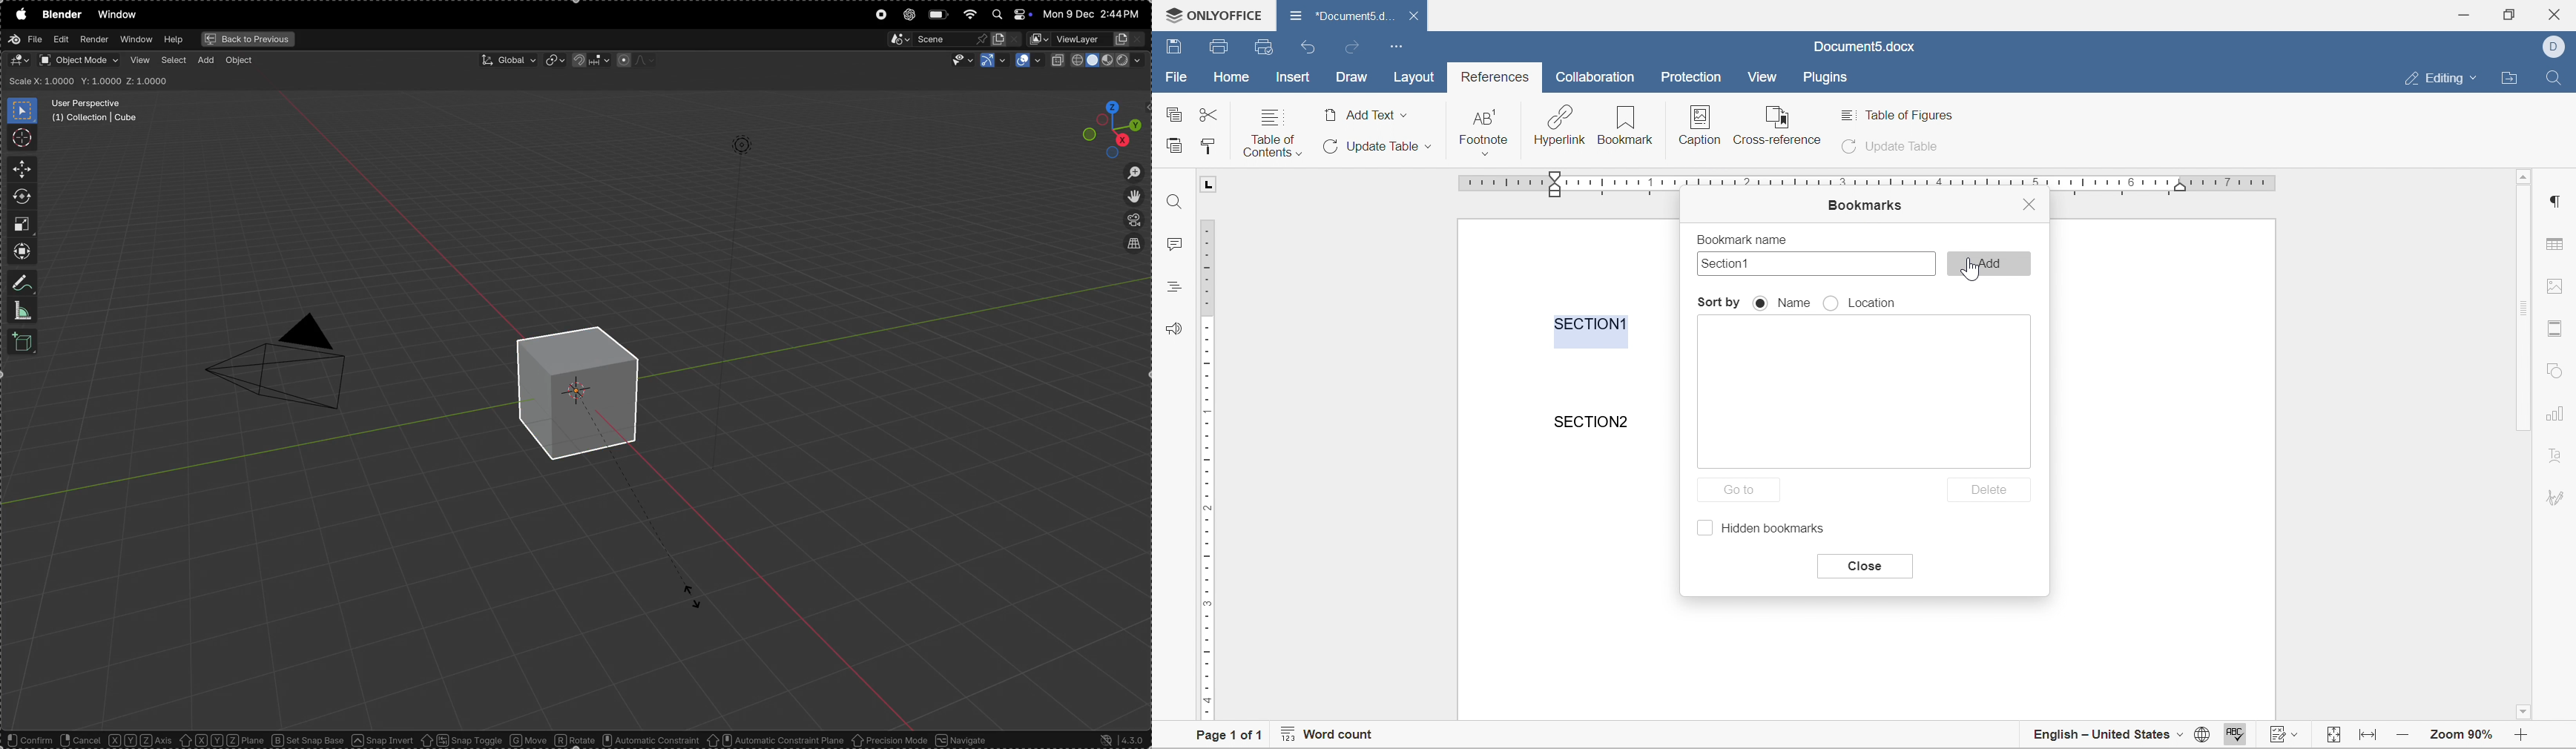 Image resolution: width=2576 pixels, height=756 pixels. I want to click on close, so click(2029, 202).